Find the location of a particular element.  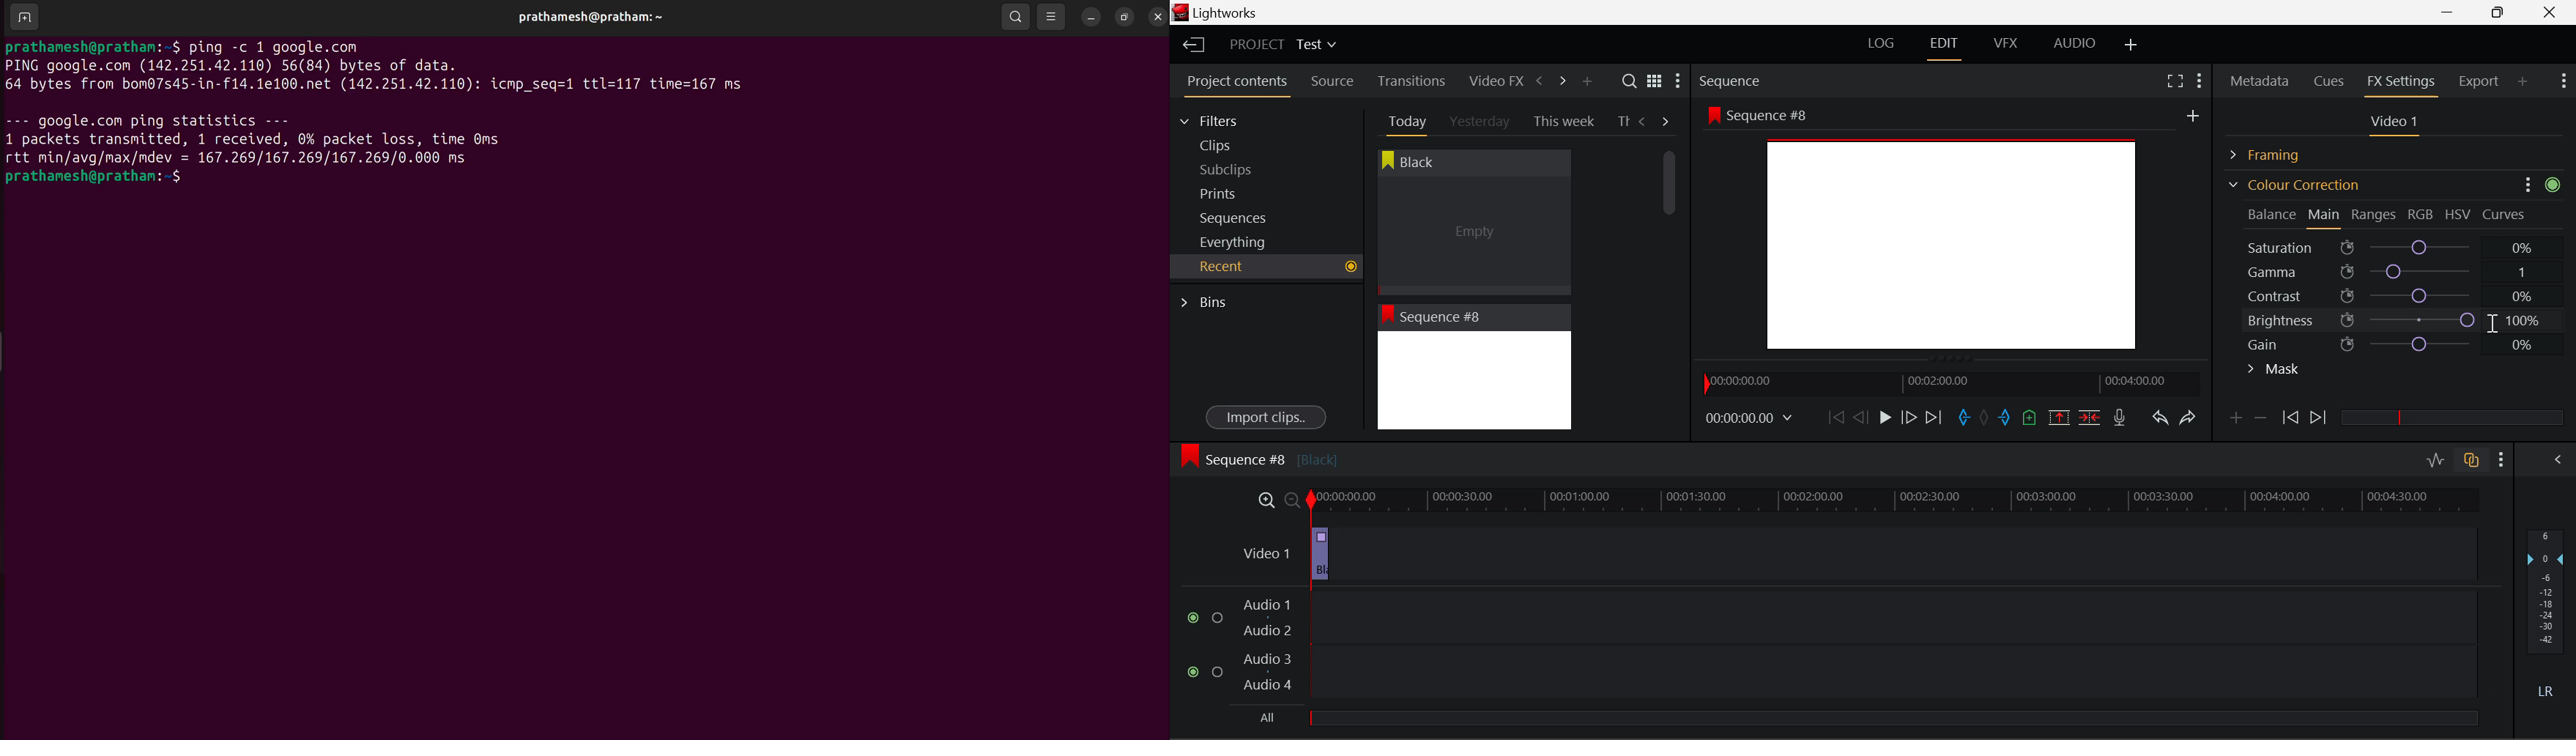

Redo is located at coordinates (2188, 417).